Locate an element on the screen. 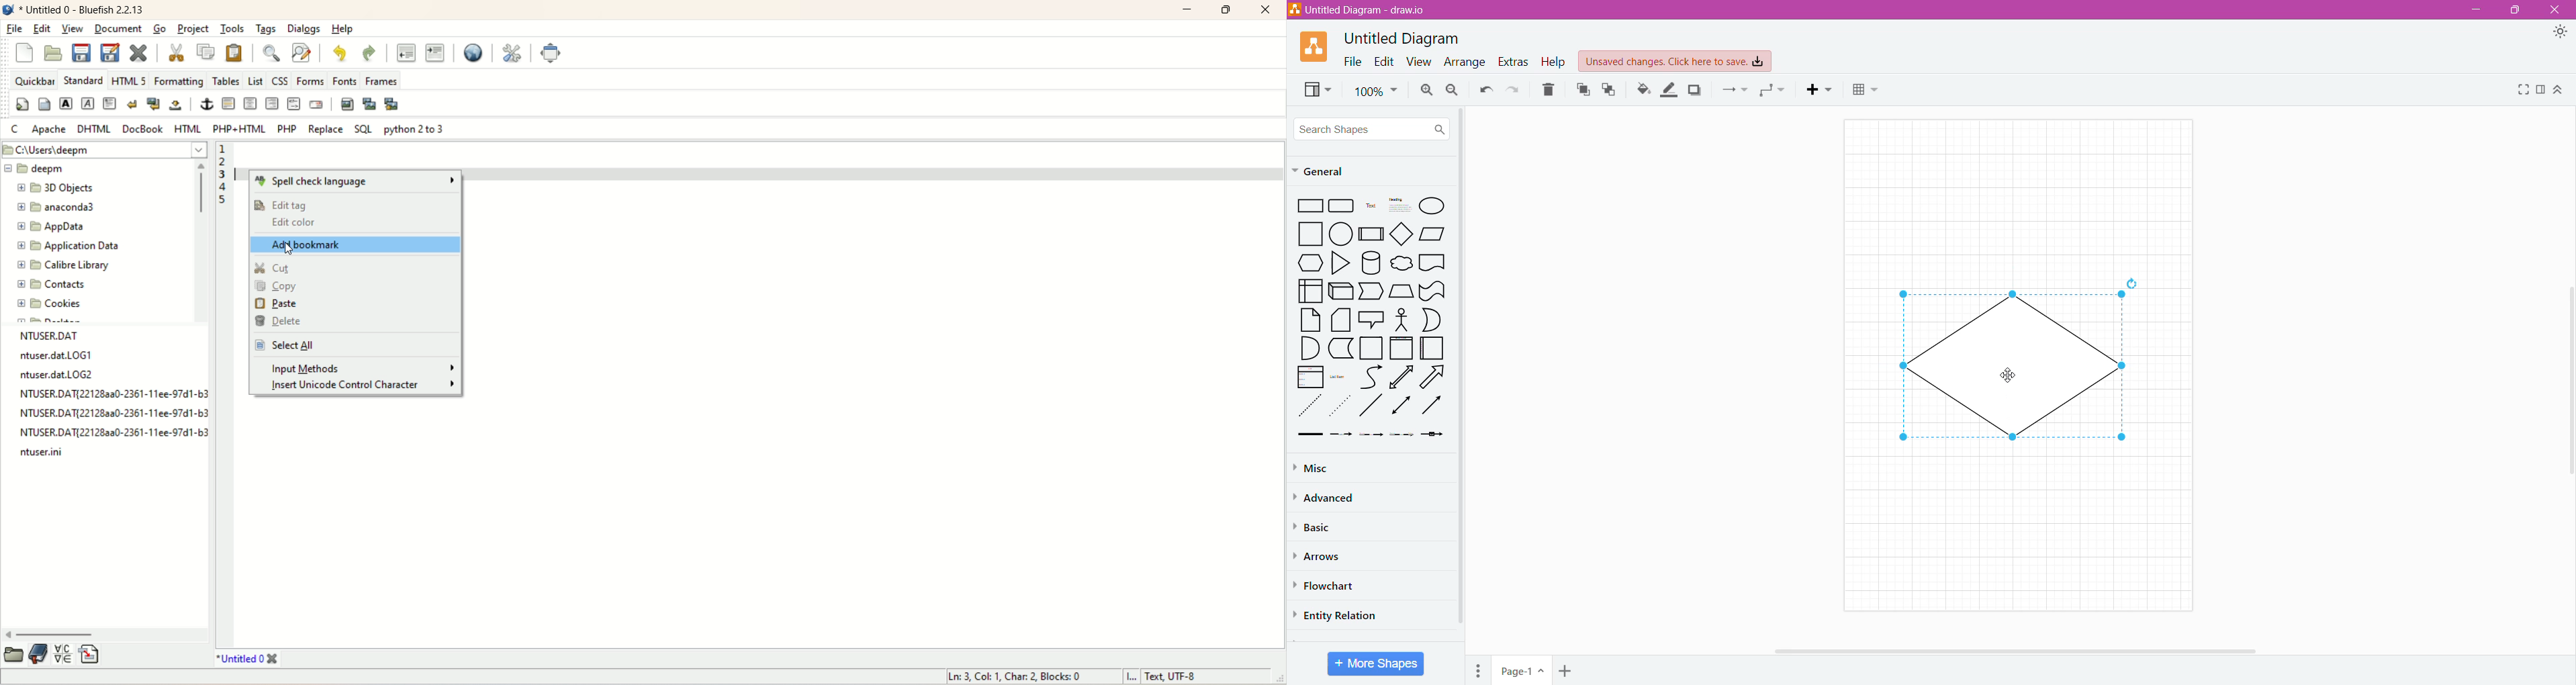  Curves is located at coordinates (1371, 377).